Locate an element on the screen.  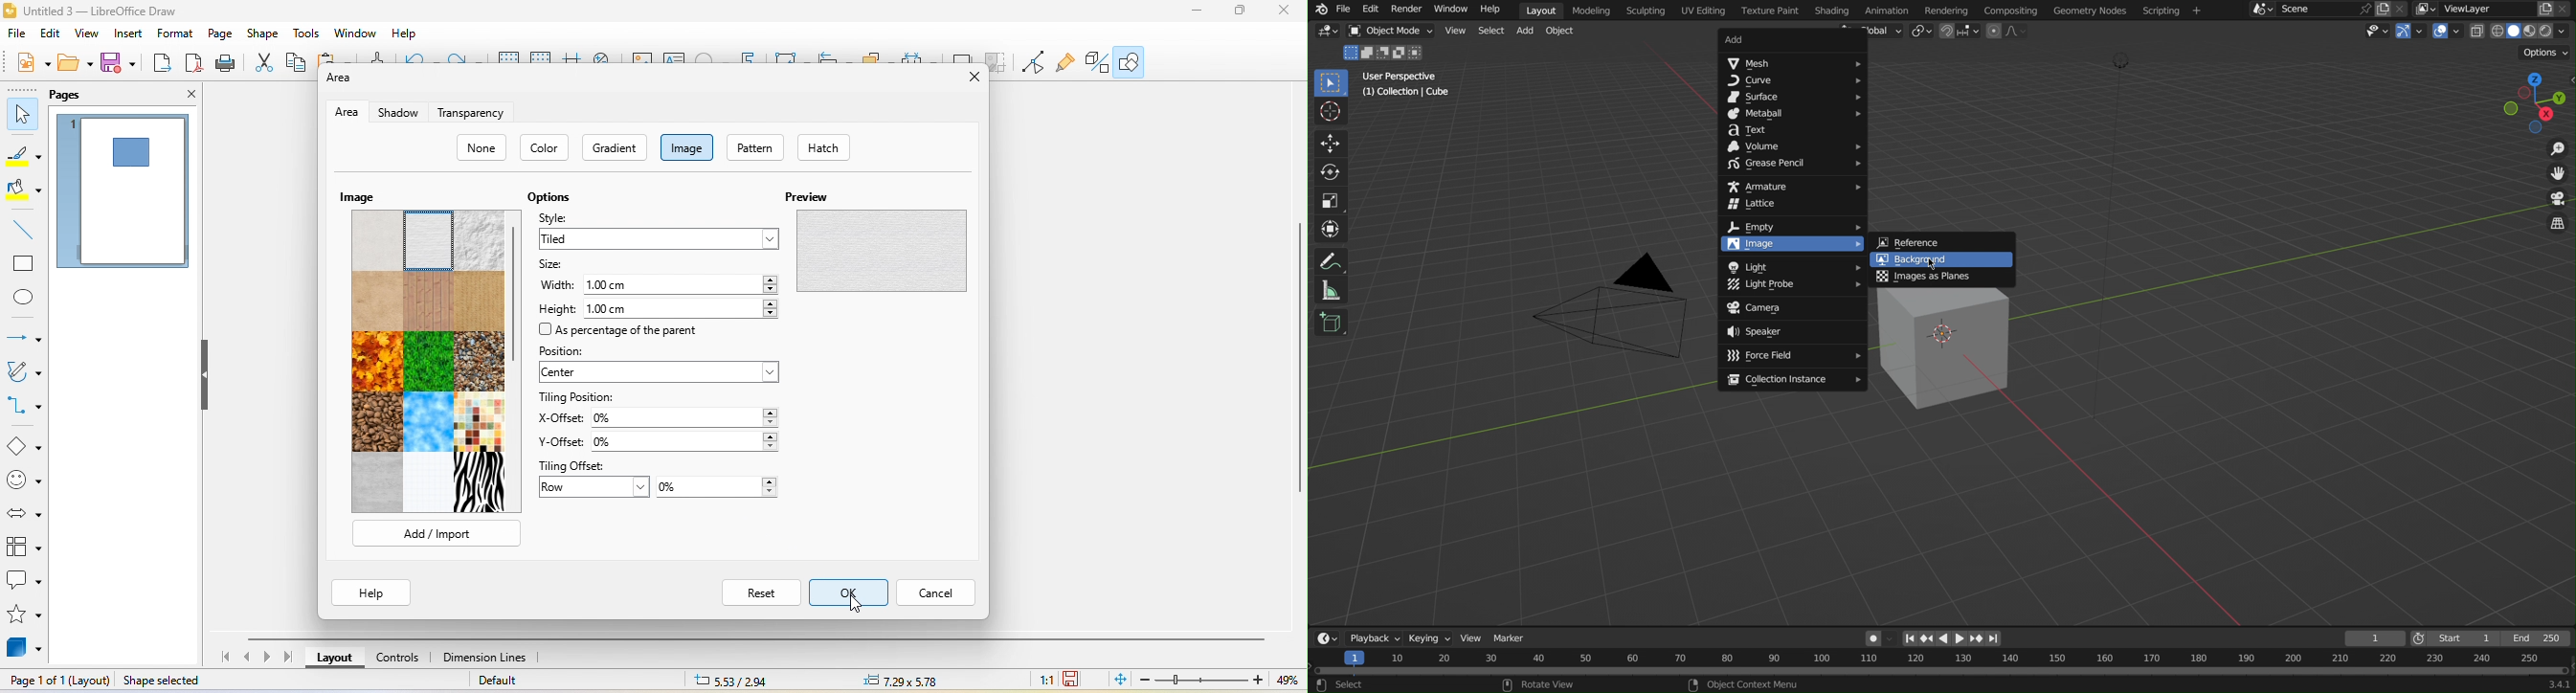
tiling offset is located at coordinates (579, 465).